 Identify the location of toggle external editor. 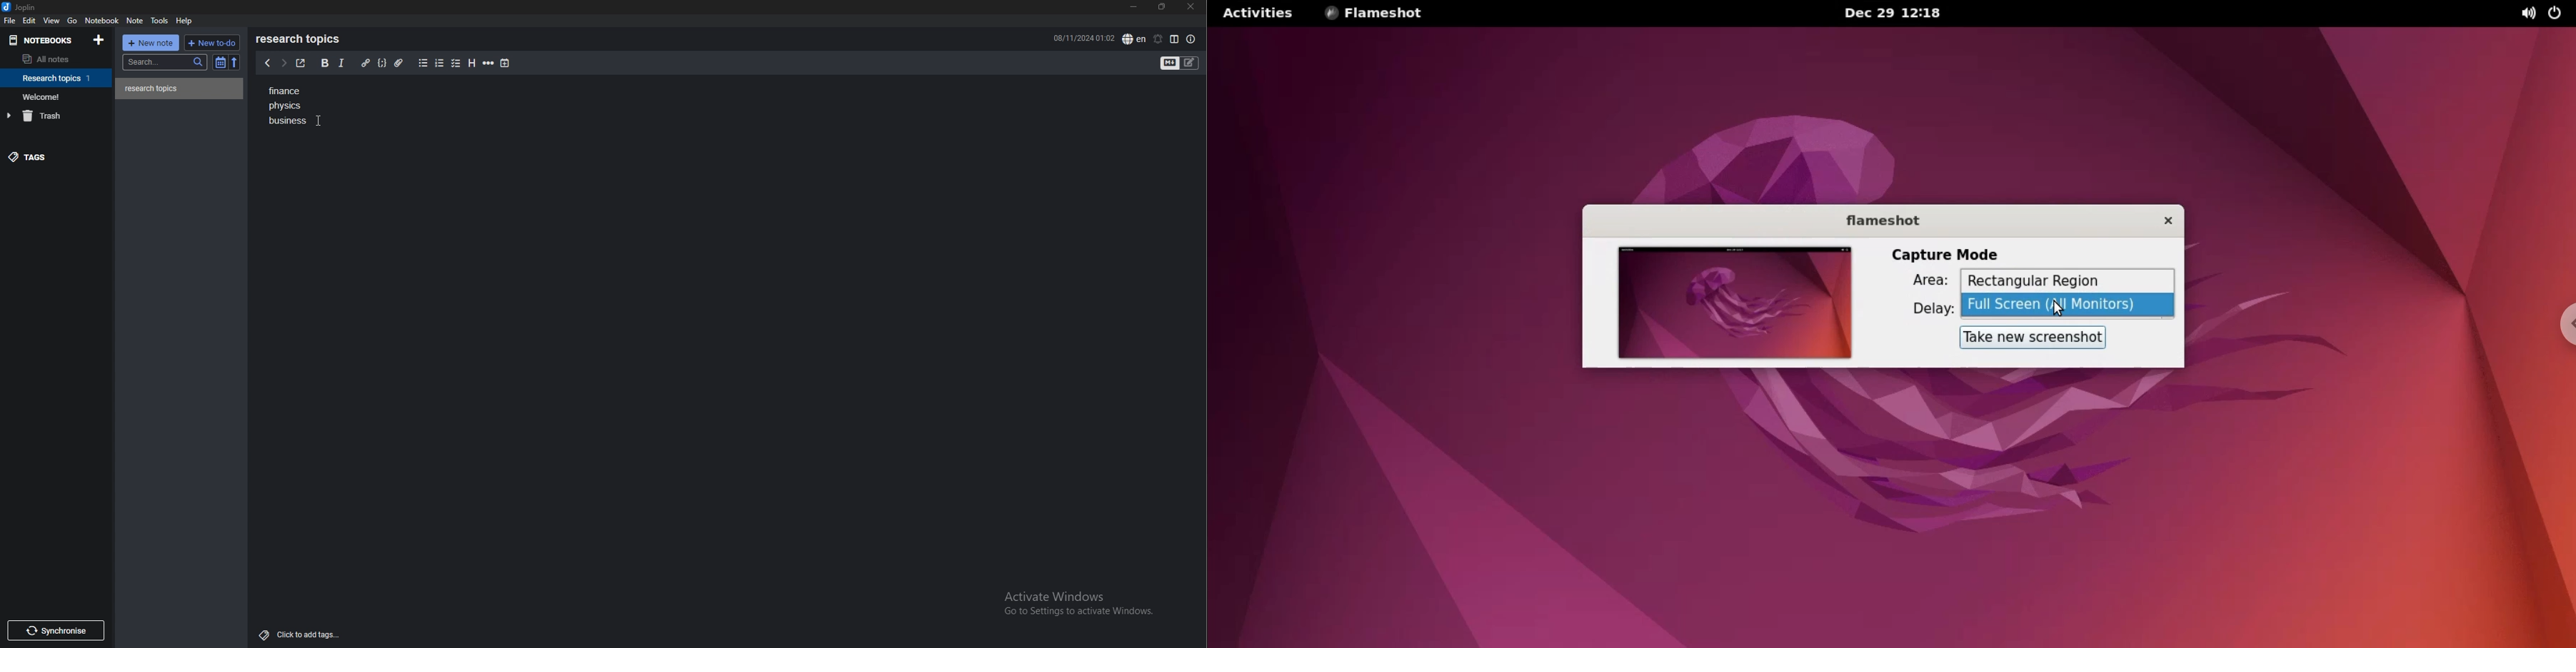
(300, 63).